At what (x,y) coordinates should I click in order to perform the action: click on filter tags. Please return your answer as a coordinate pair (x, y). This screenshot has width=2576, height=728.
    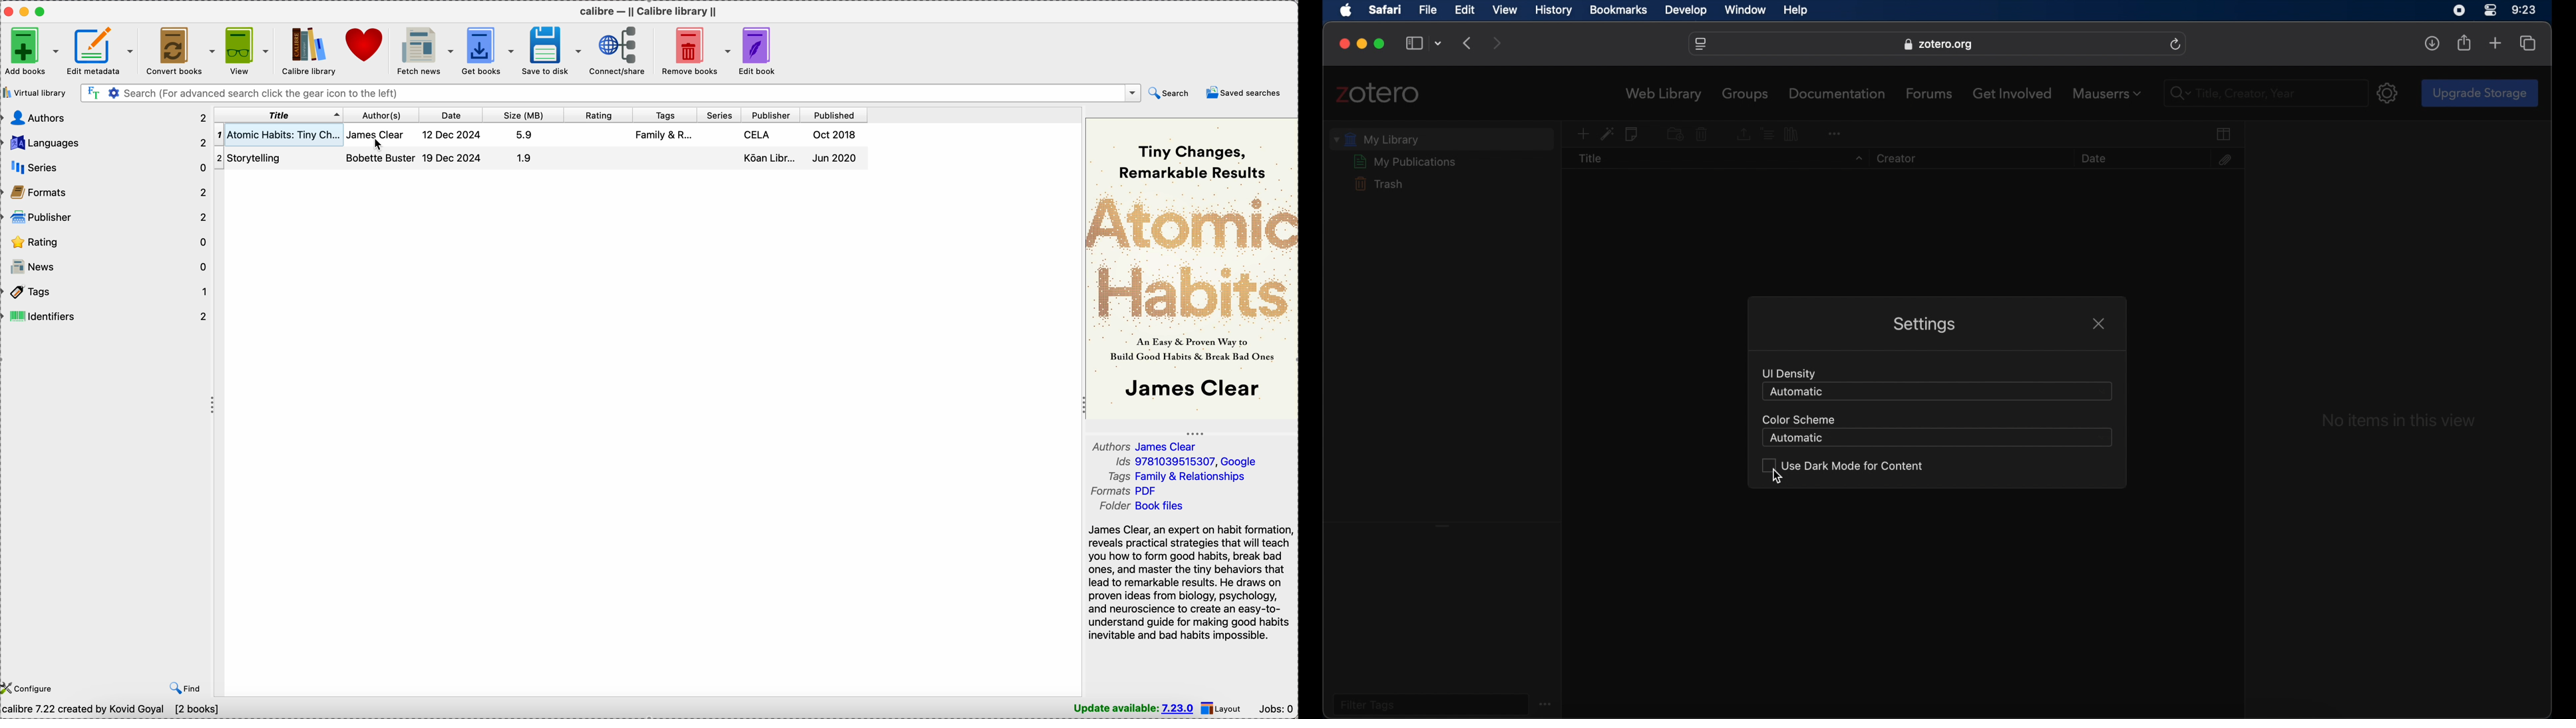
    Looking at the image, I should click on (1368, 704).